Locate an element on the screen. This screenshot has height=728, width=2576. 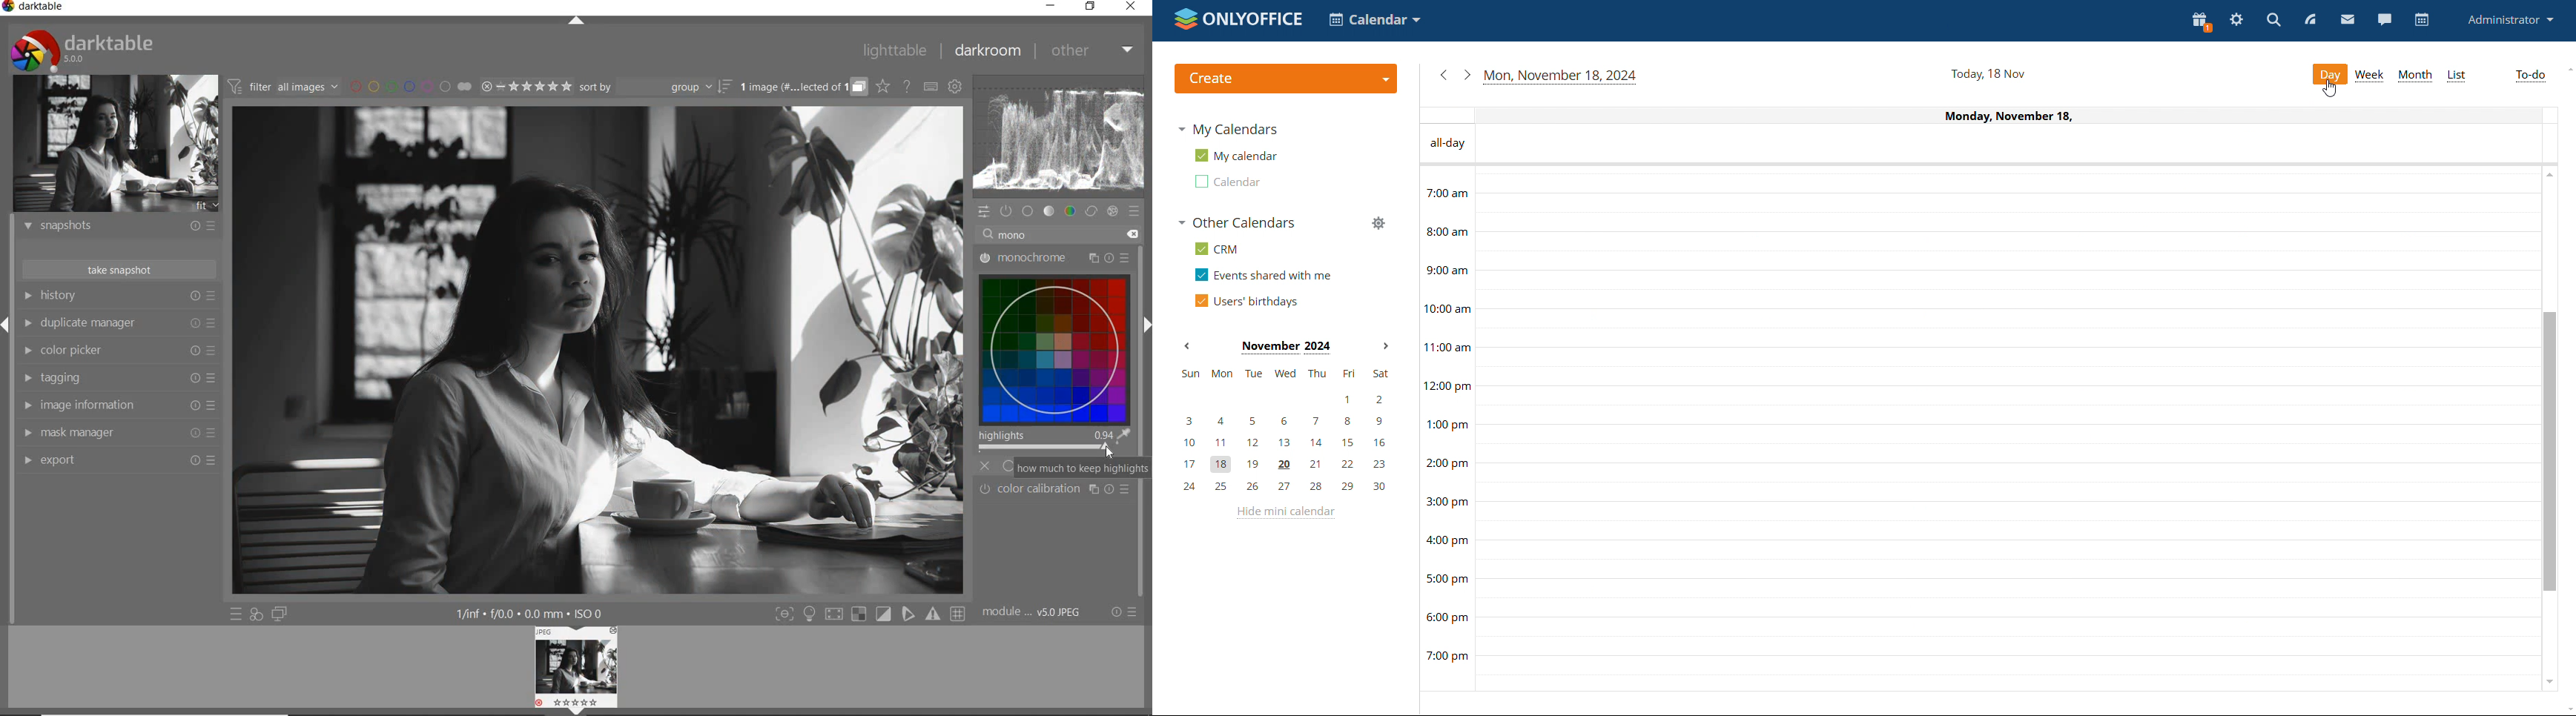
cursor is located at coordinates (2331, 89).